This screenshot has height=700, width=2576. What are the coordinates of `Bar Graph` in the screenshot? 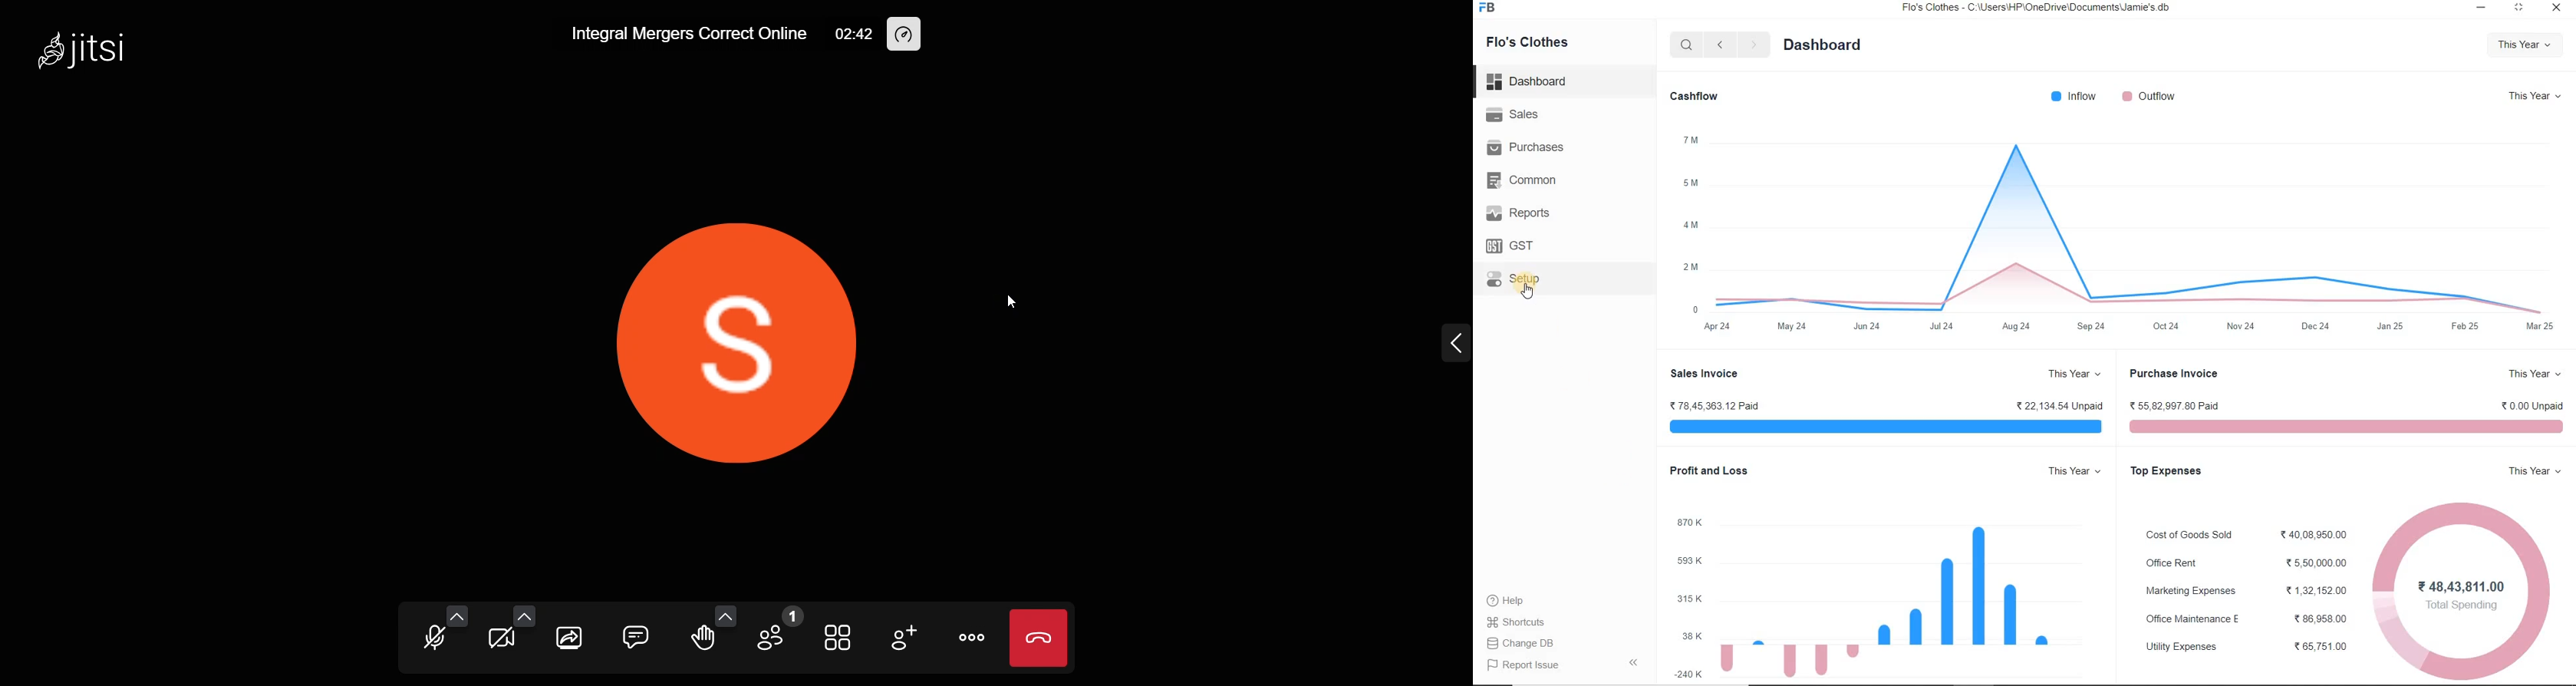 It's located at (1886, 602).